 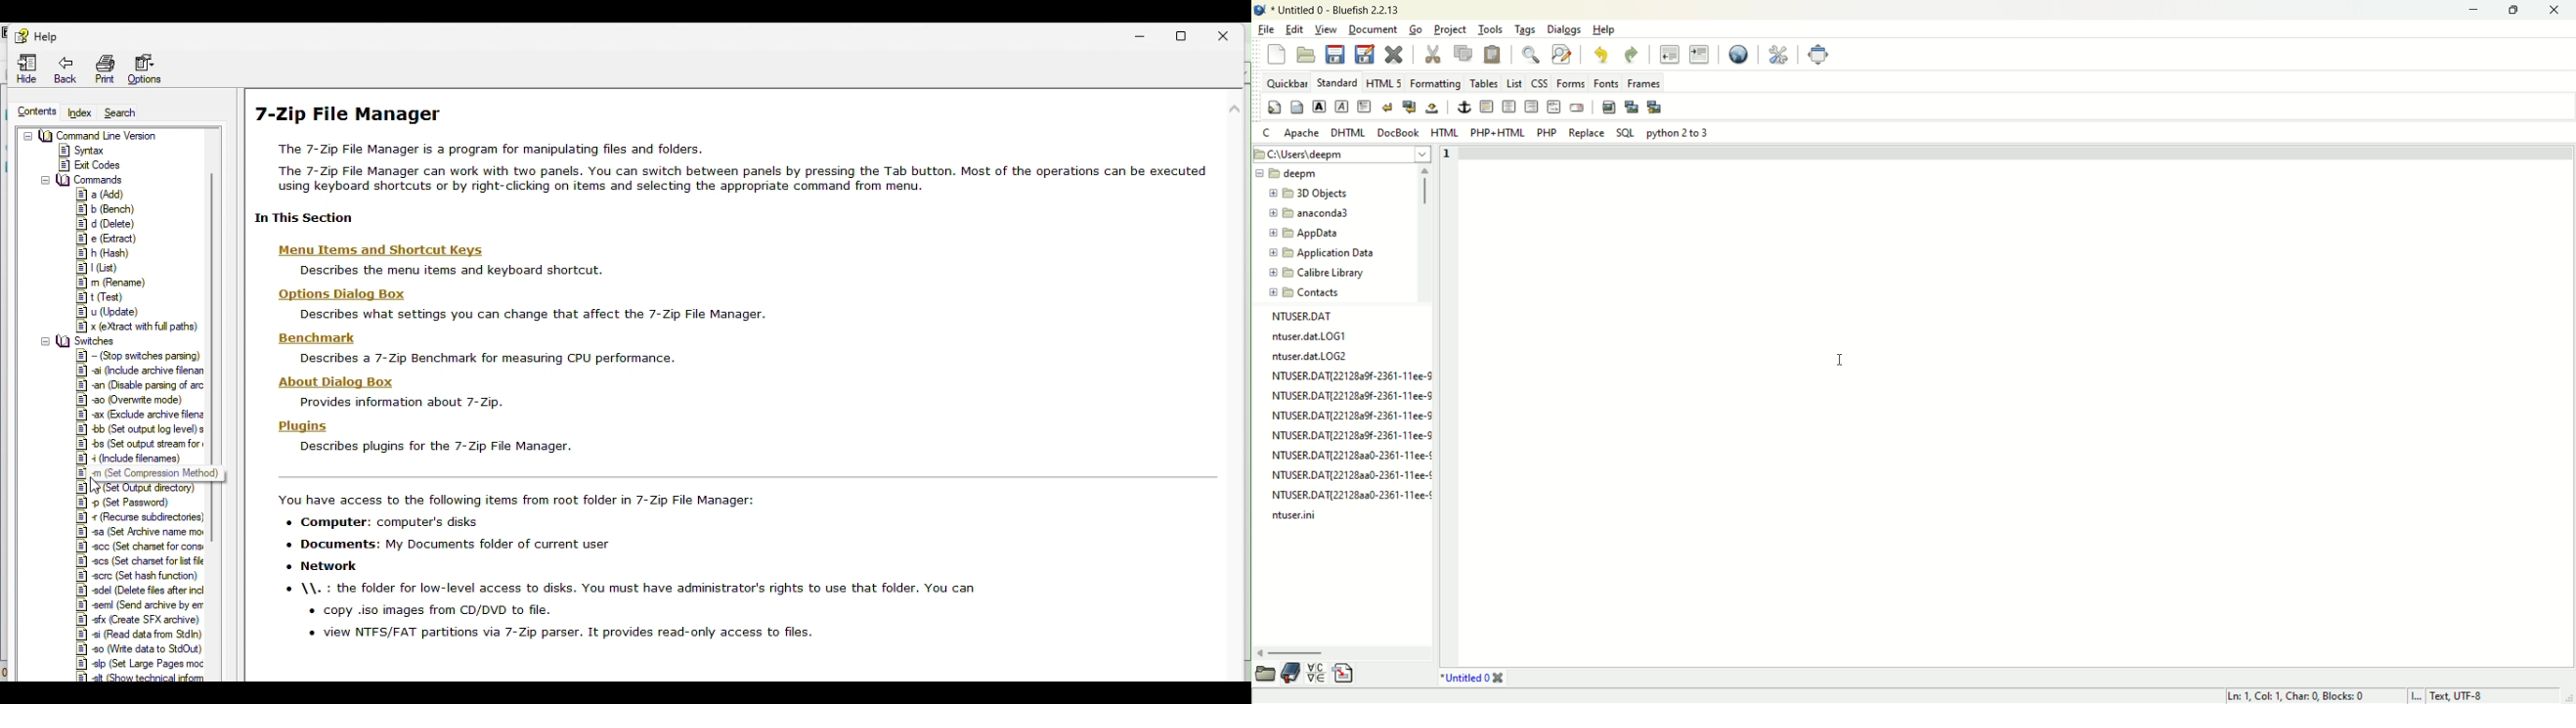 What do you see at coordinates (402, 401) in the screenshot?
I see `description text` at bounding box center [402, 401].